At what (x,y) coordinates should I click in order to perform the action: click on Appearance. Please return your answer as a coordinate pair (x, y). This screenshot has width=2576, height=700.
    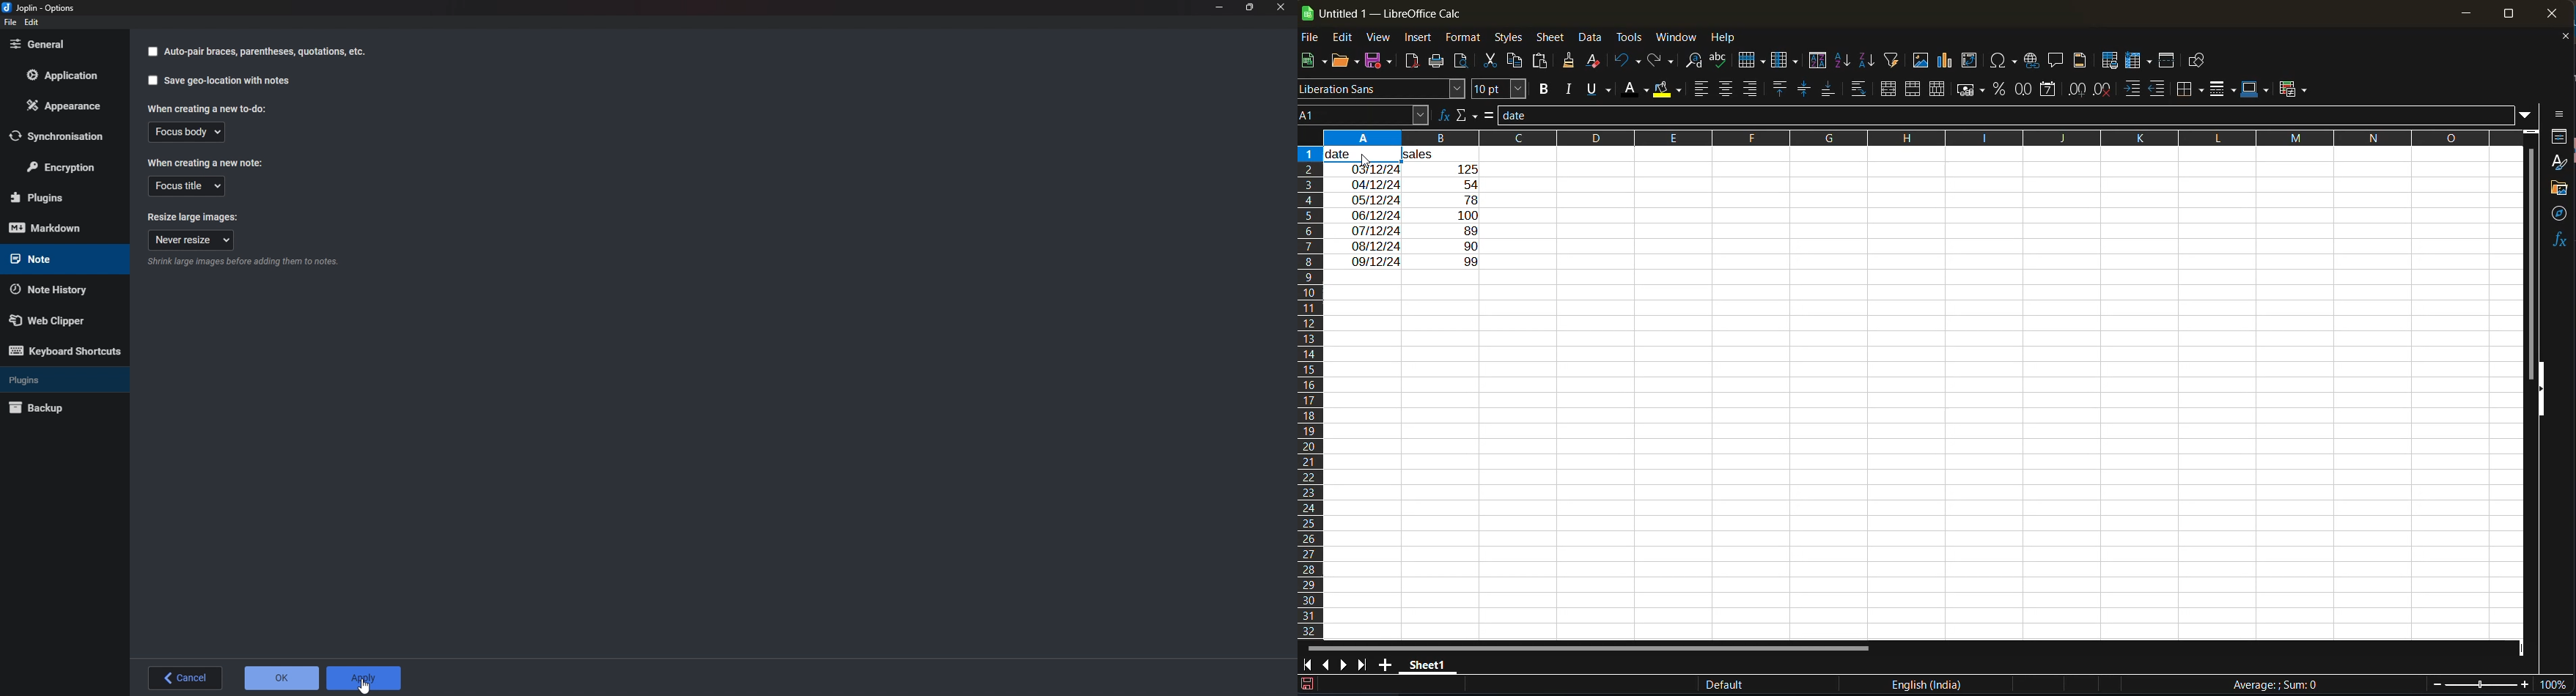
    Looking at the image, I should click on (66, 108).